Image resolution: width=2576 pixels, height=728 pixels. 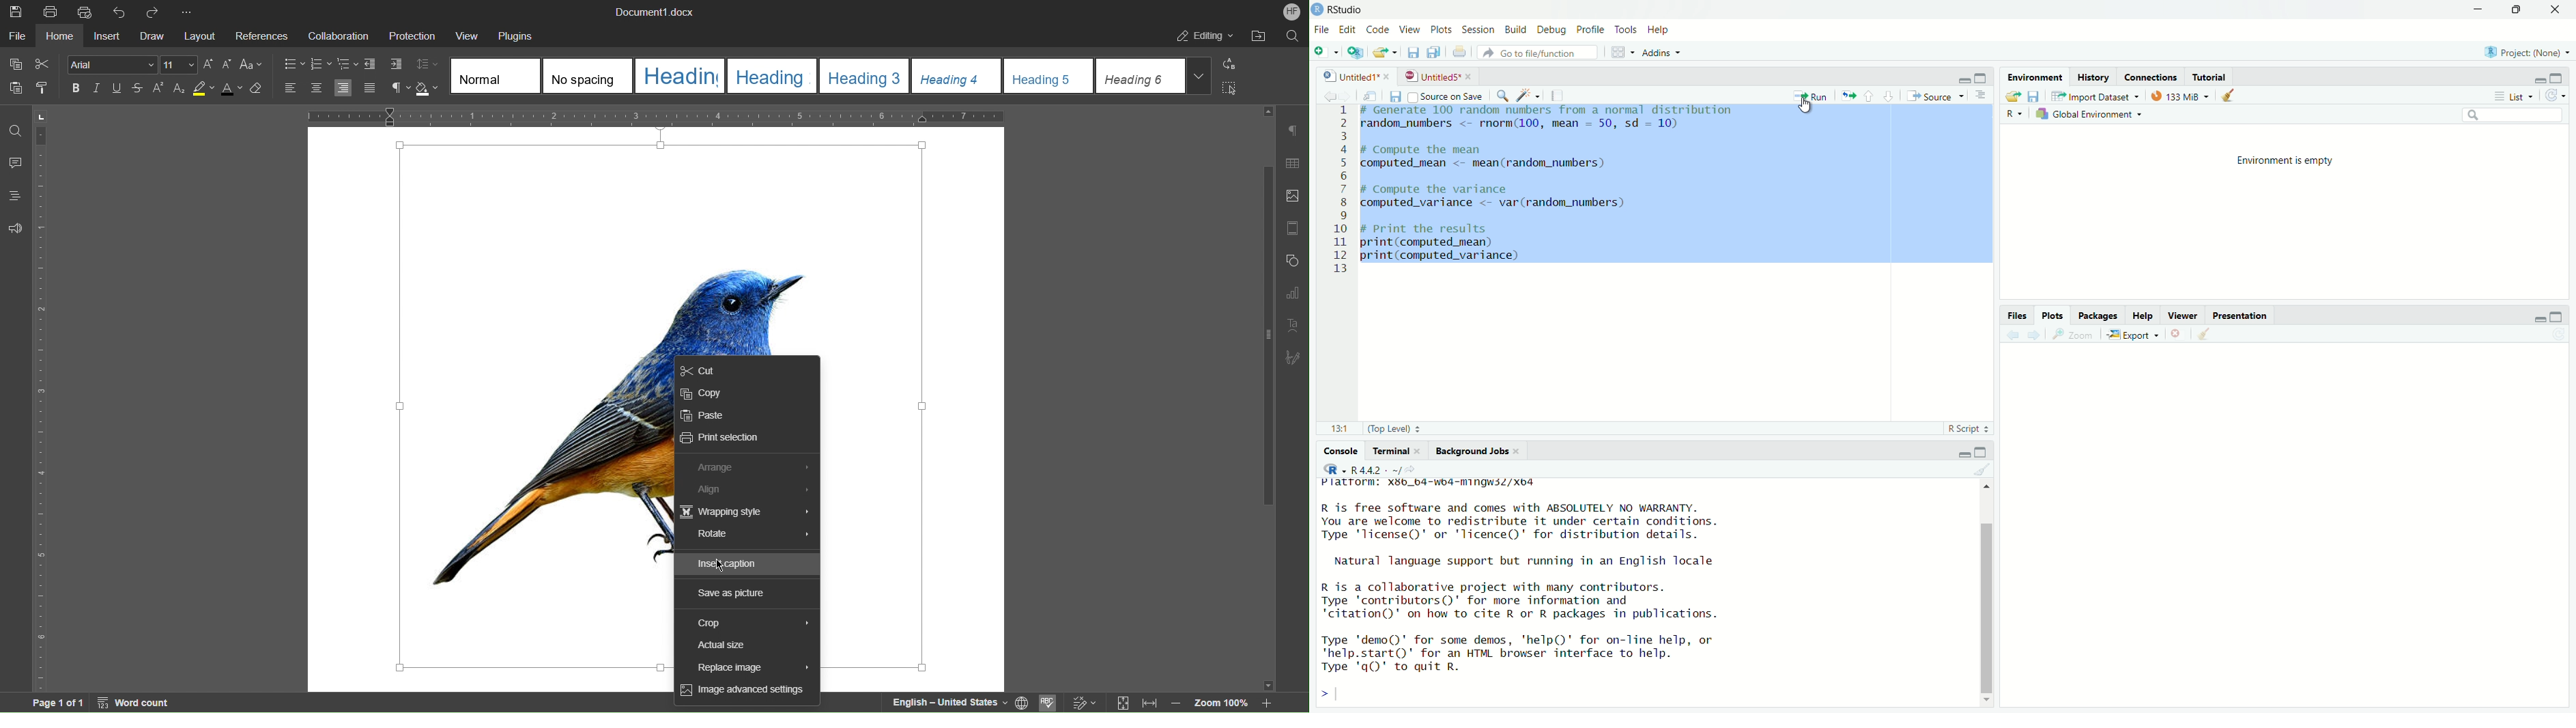 I want to click on Italic, so click(x=96, y=88).